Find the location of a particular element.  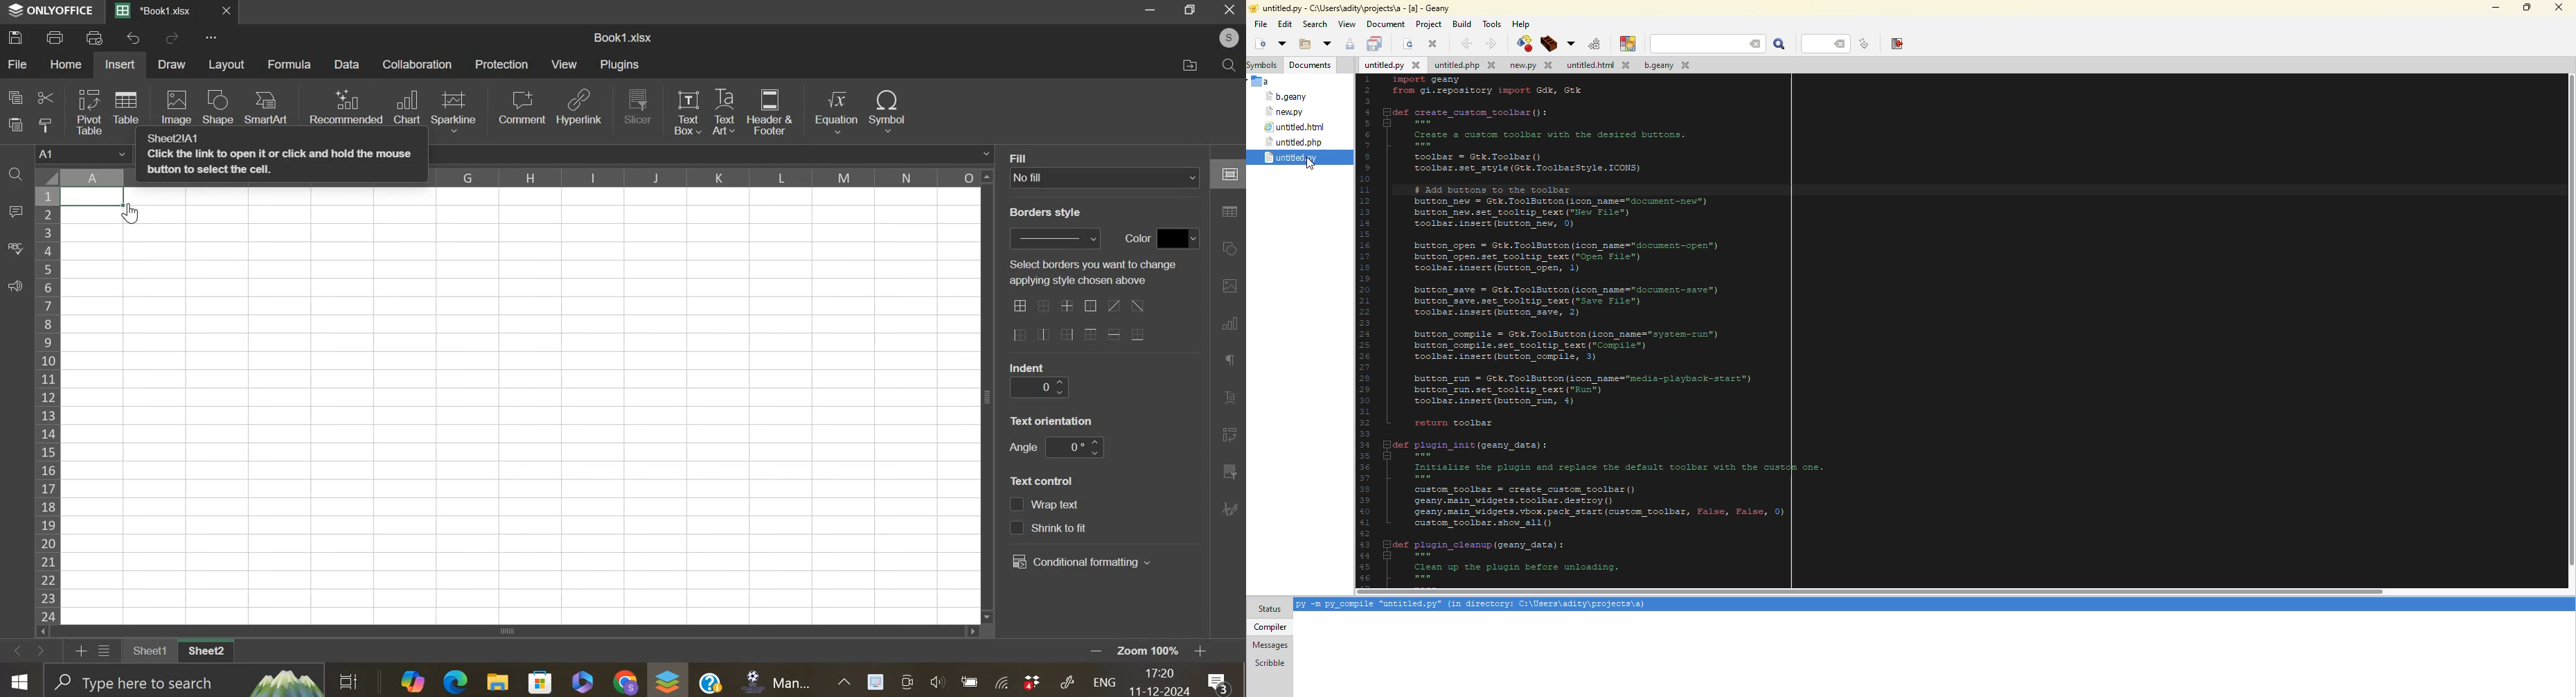

close is located at coordinates (2559, 7).